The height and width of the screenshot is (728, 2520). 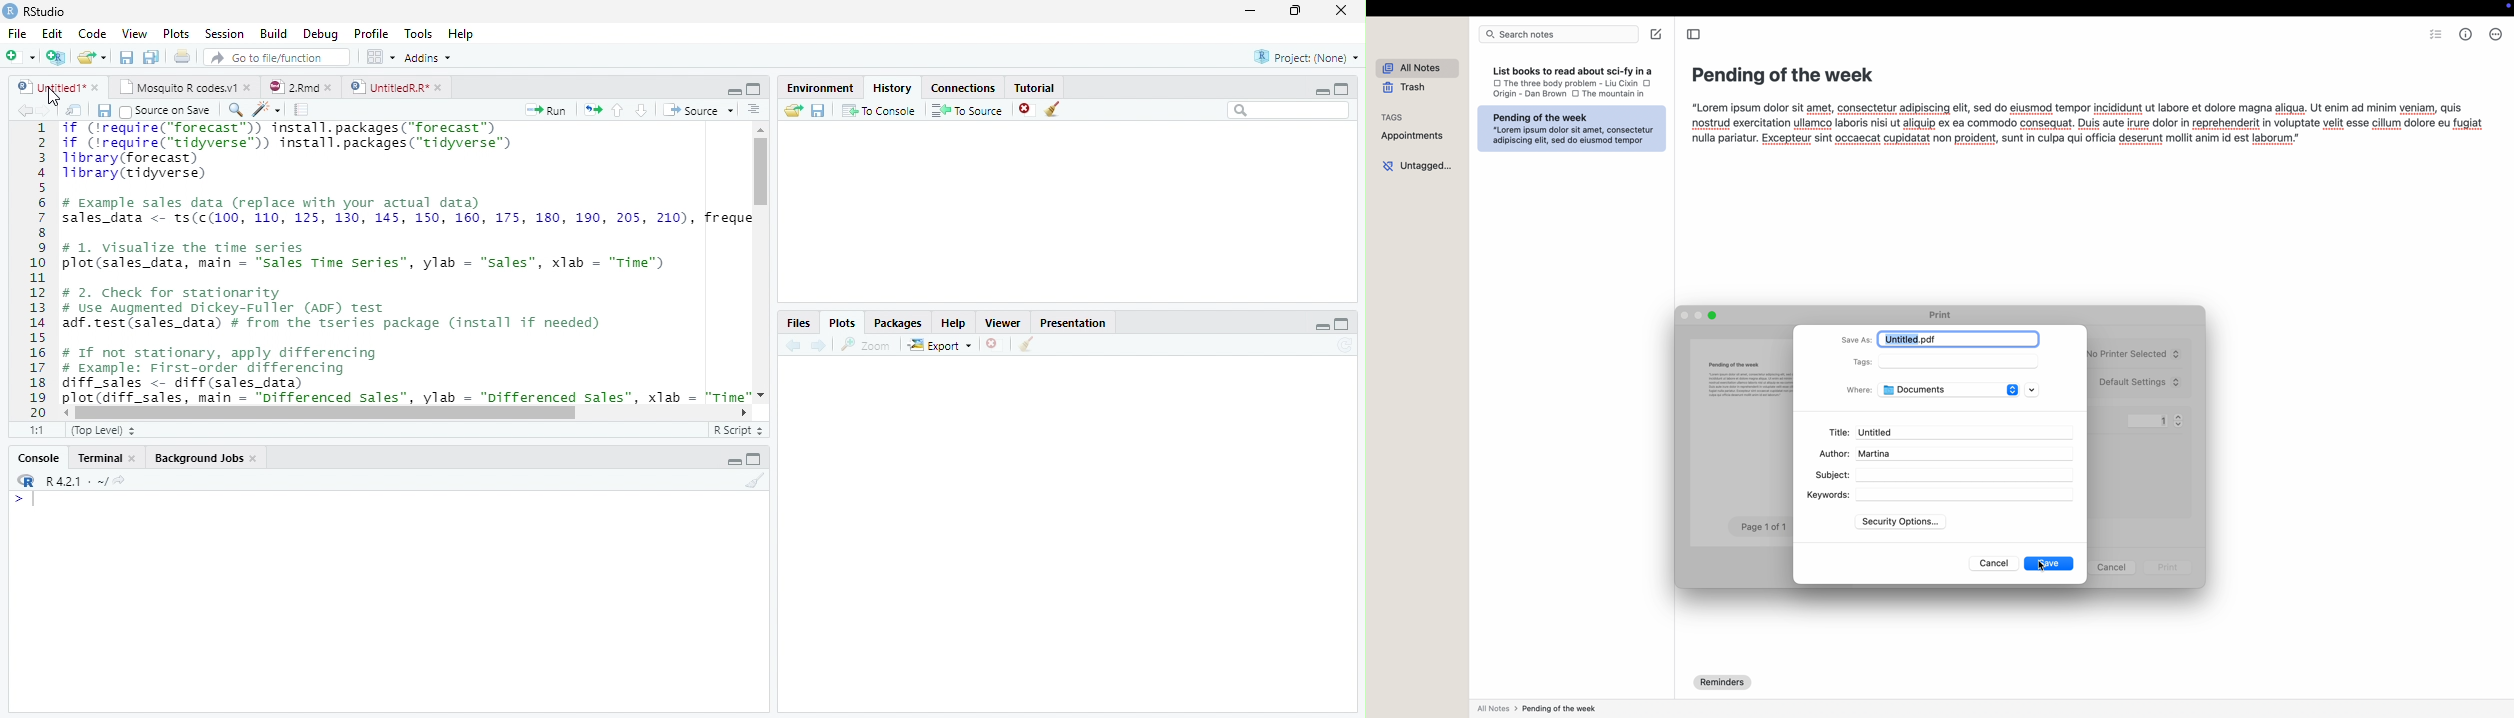 What do you see at coordinates (405, 414) in the screenshot?
I see `Scroll` at bounding box center [405, 414].